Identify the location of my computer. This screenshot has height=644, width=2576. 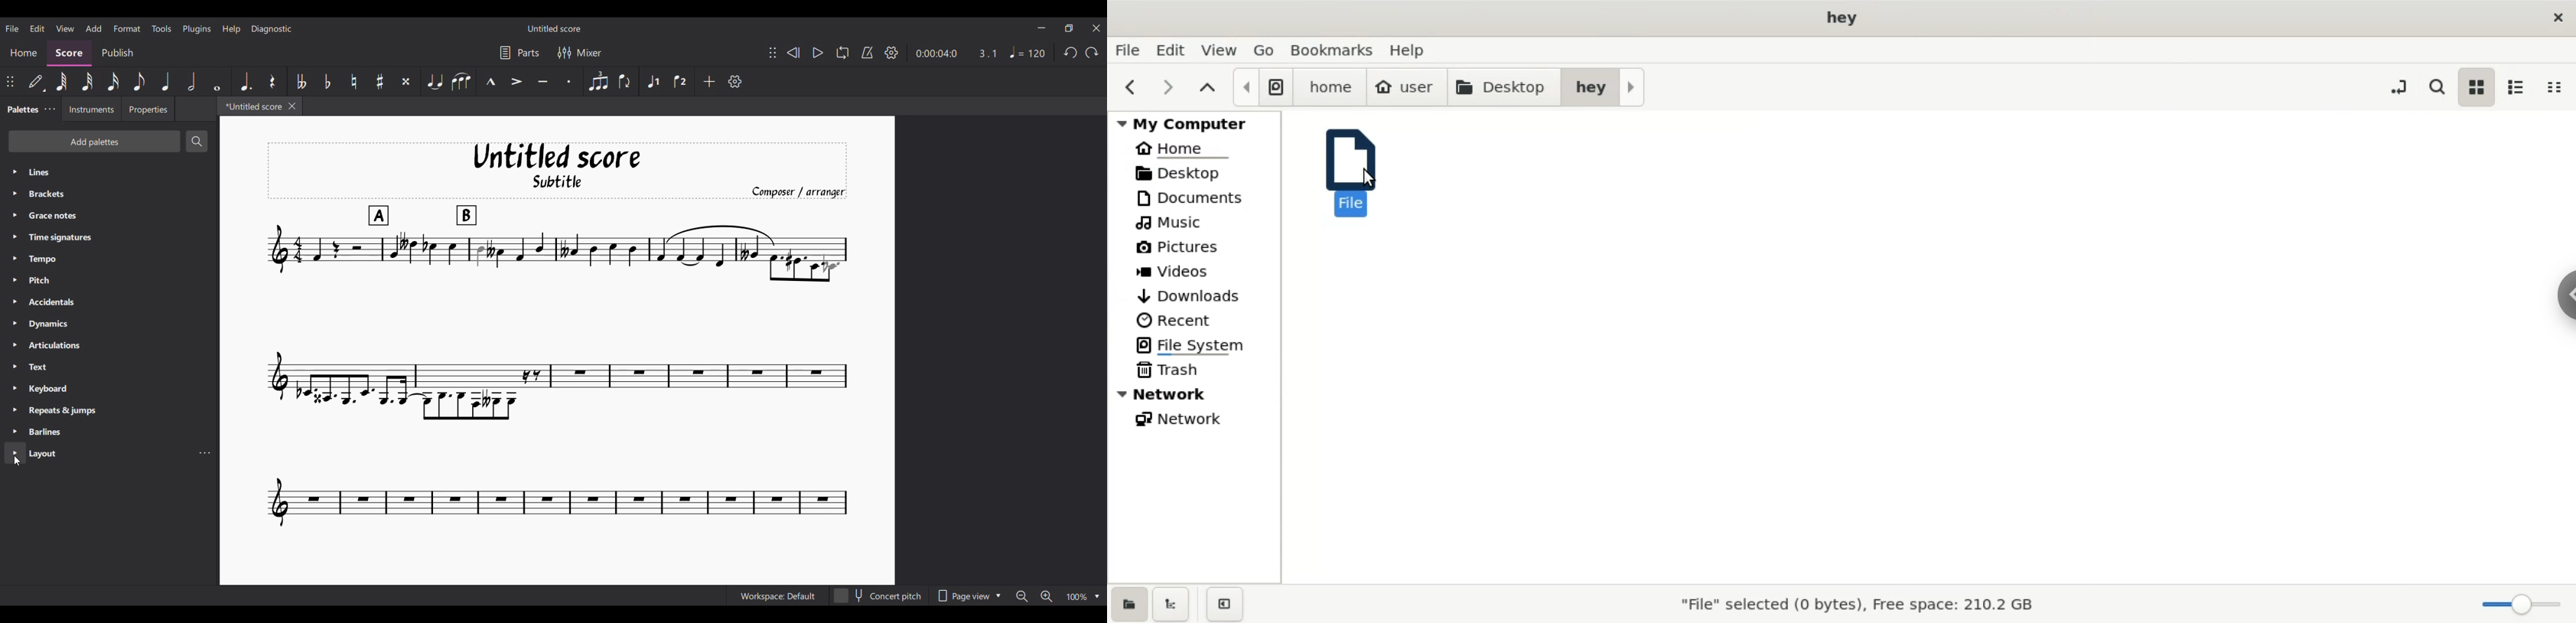
(1194, 121).